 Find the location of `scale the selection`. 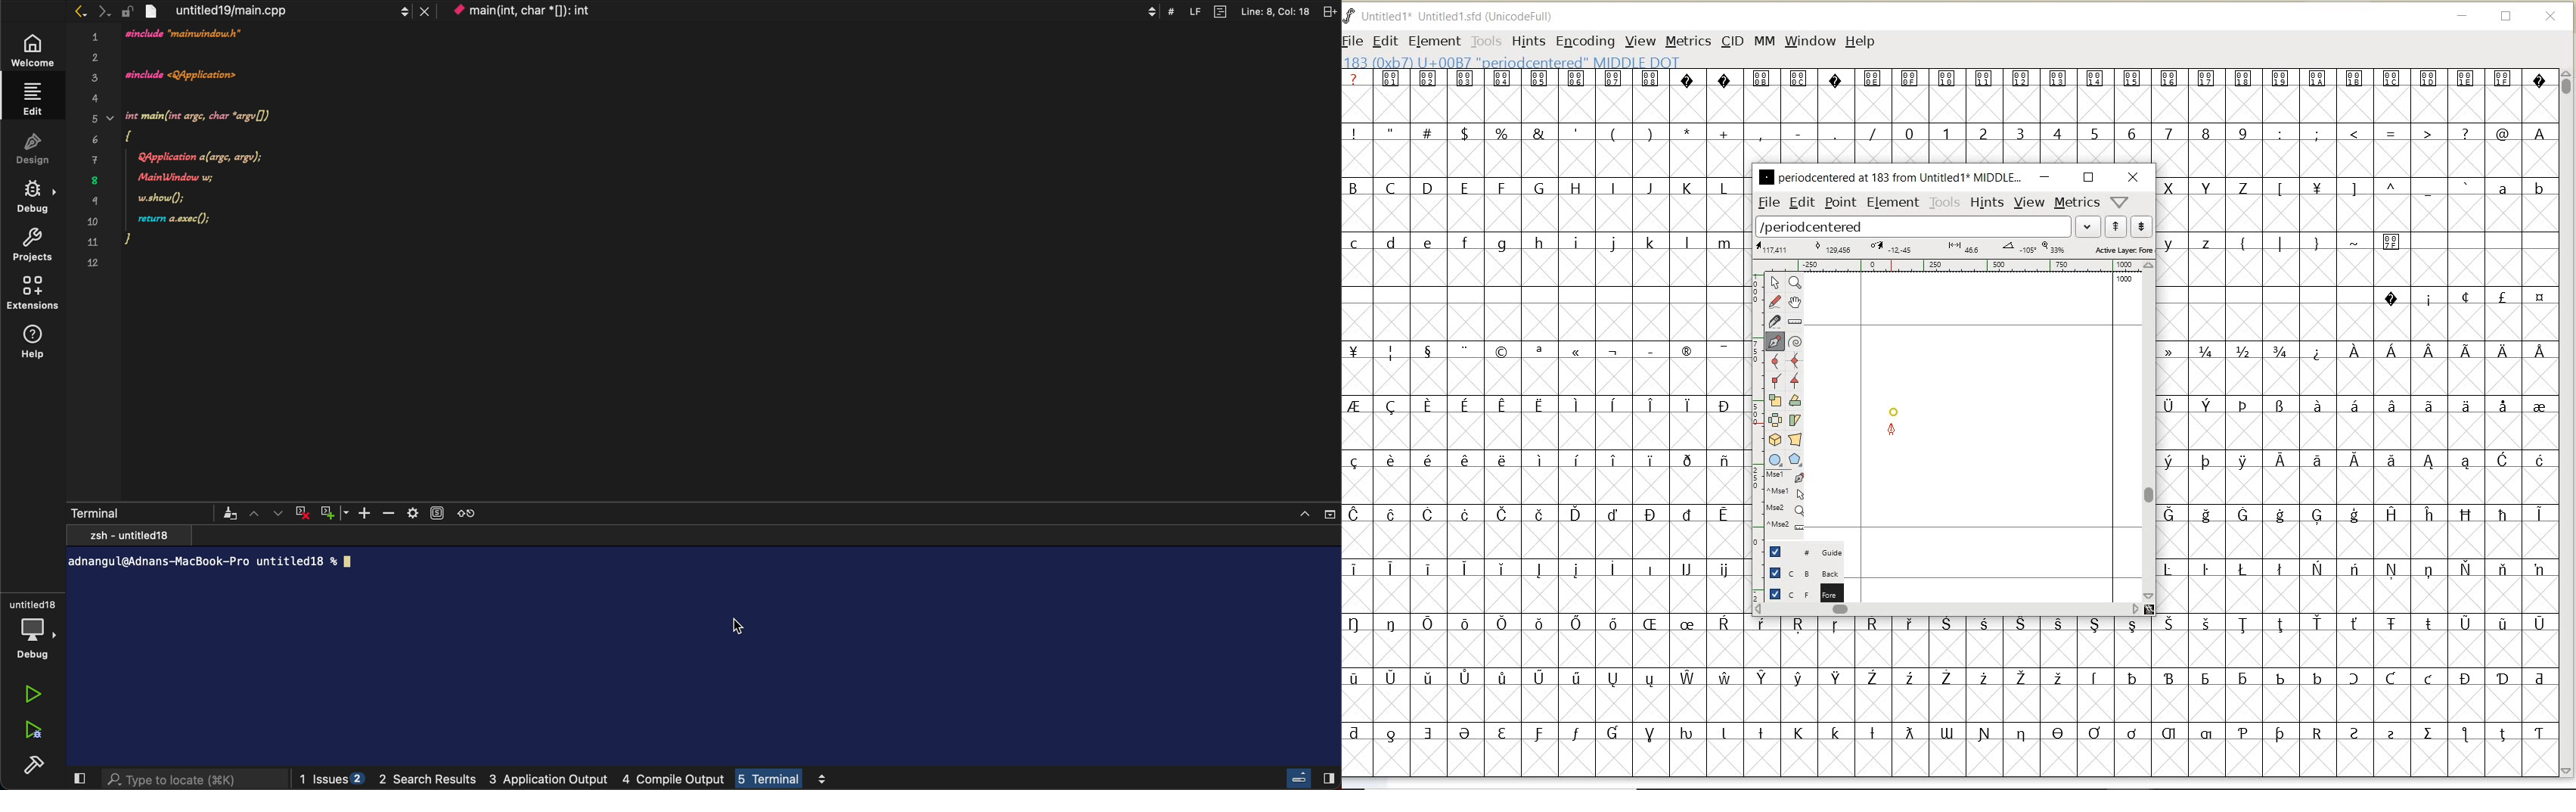

scale the selection is located at coordinates (1774, 401).